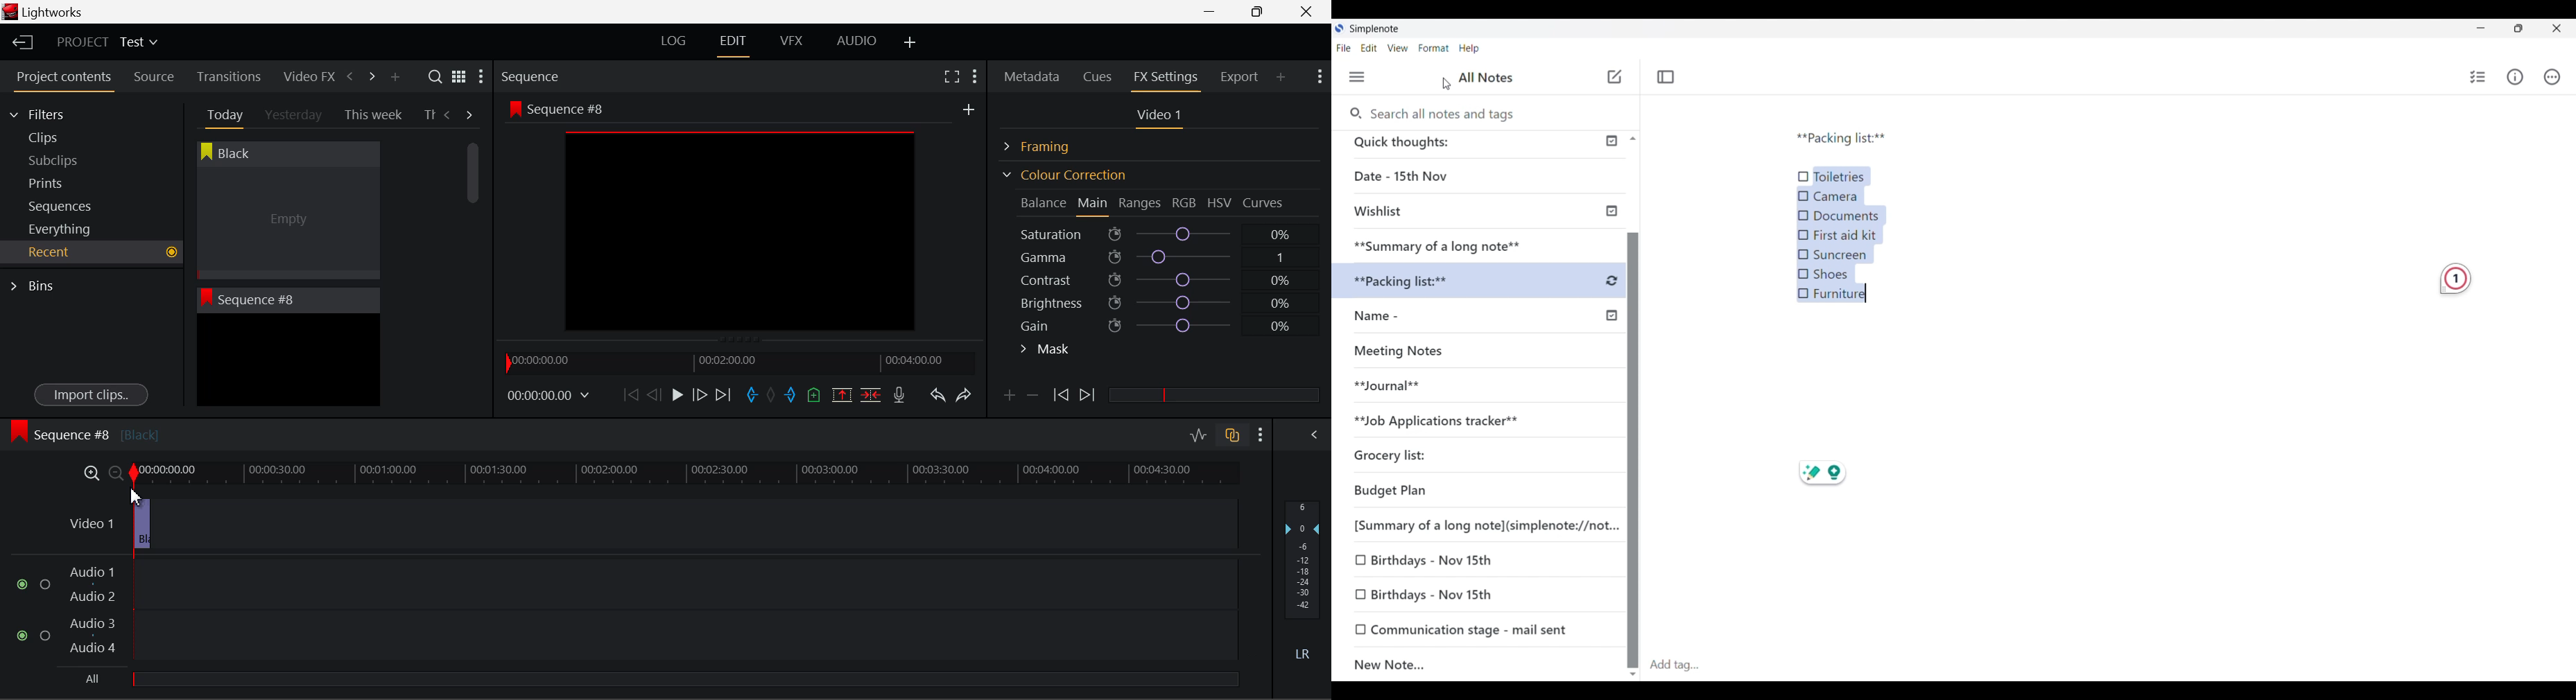  I want to click on Software name, so click(1375, 29).